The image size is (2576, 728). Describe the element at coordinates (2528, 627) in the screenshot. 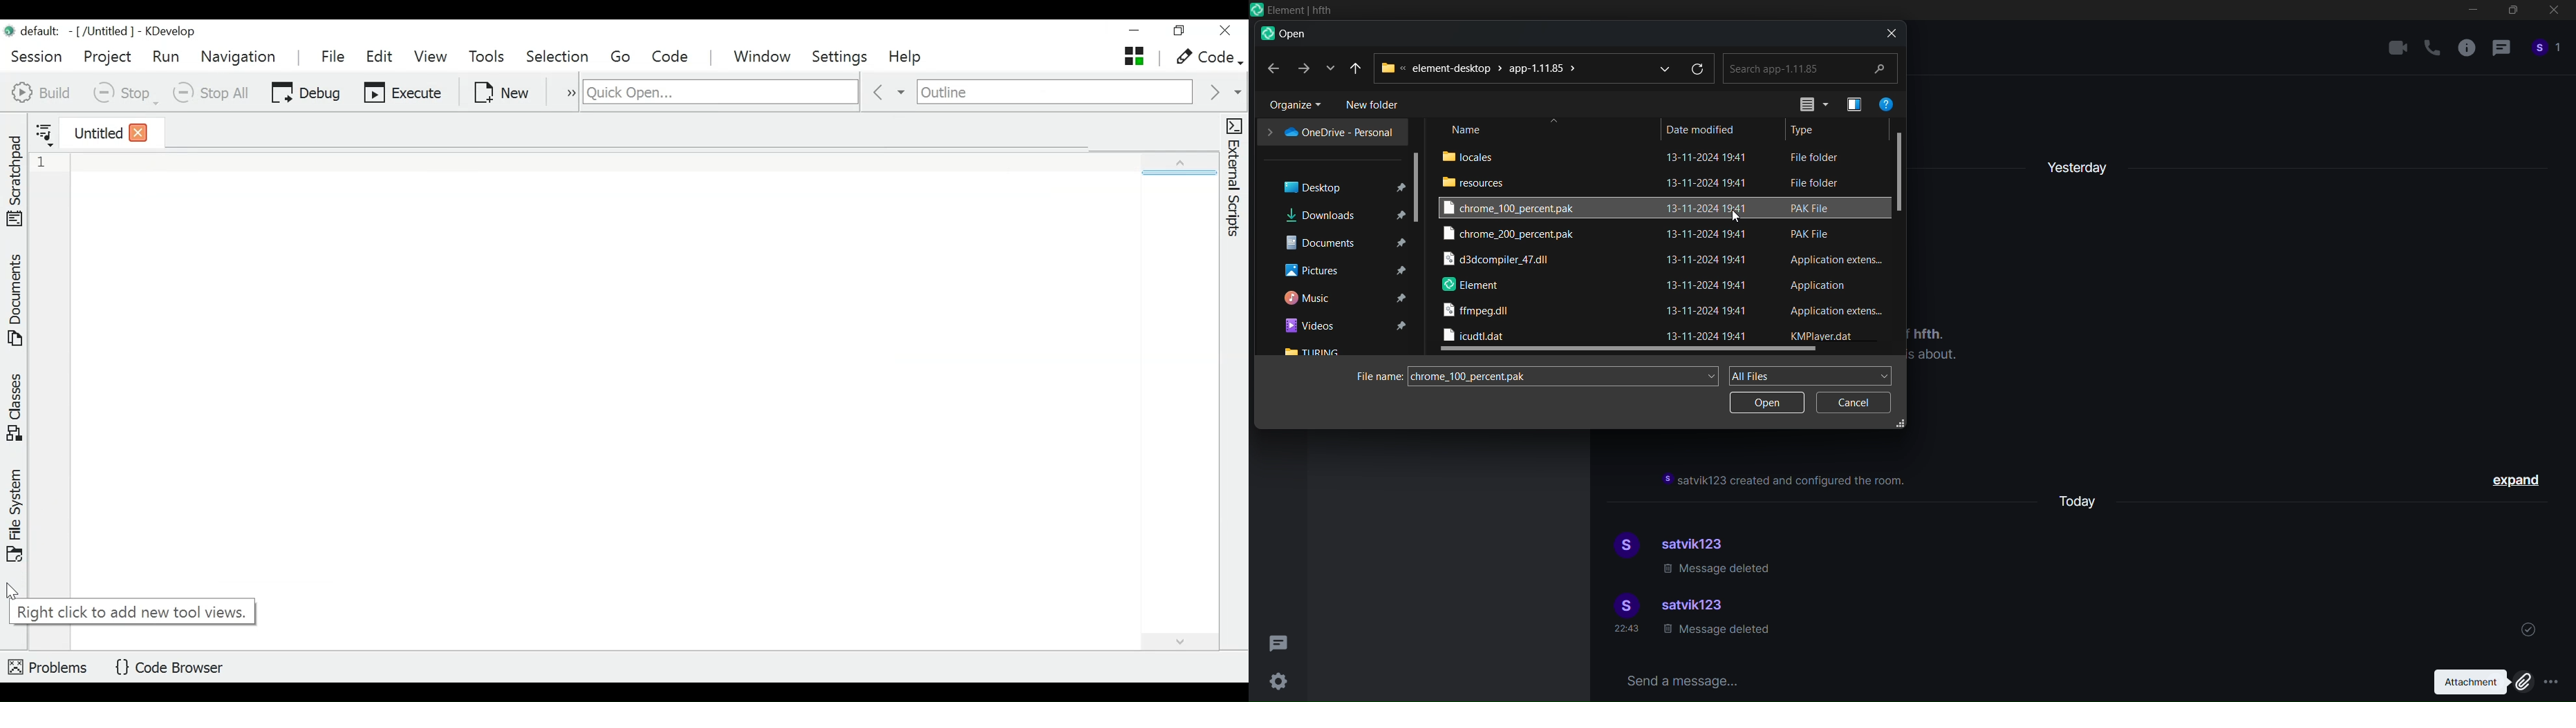

I see `sent` at that location.